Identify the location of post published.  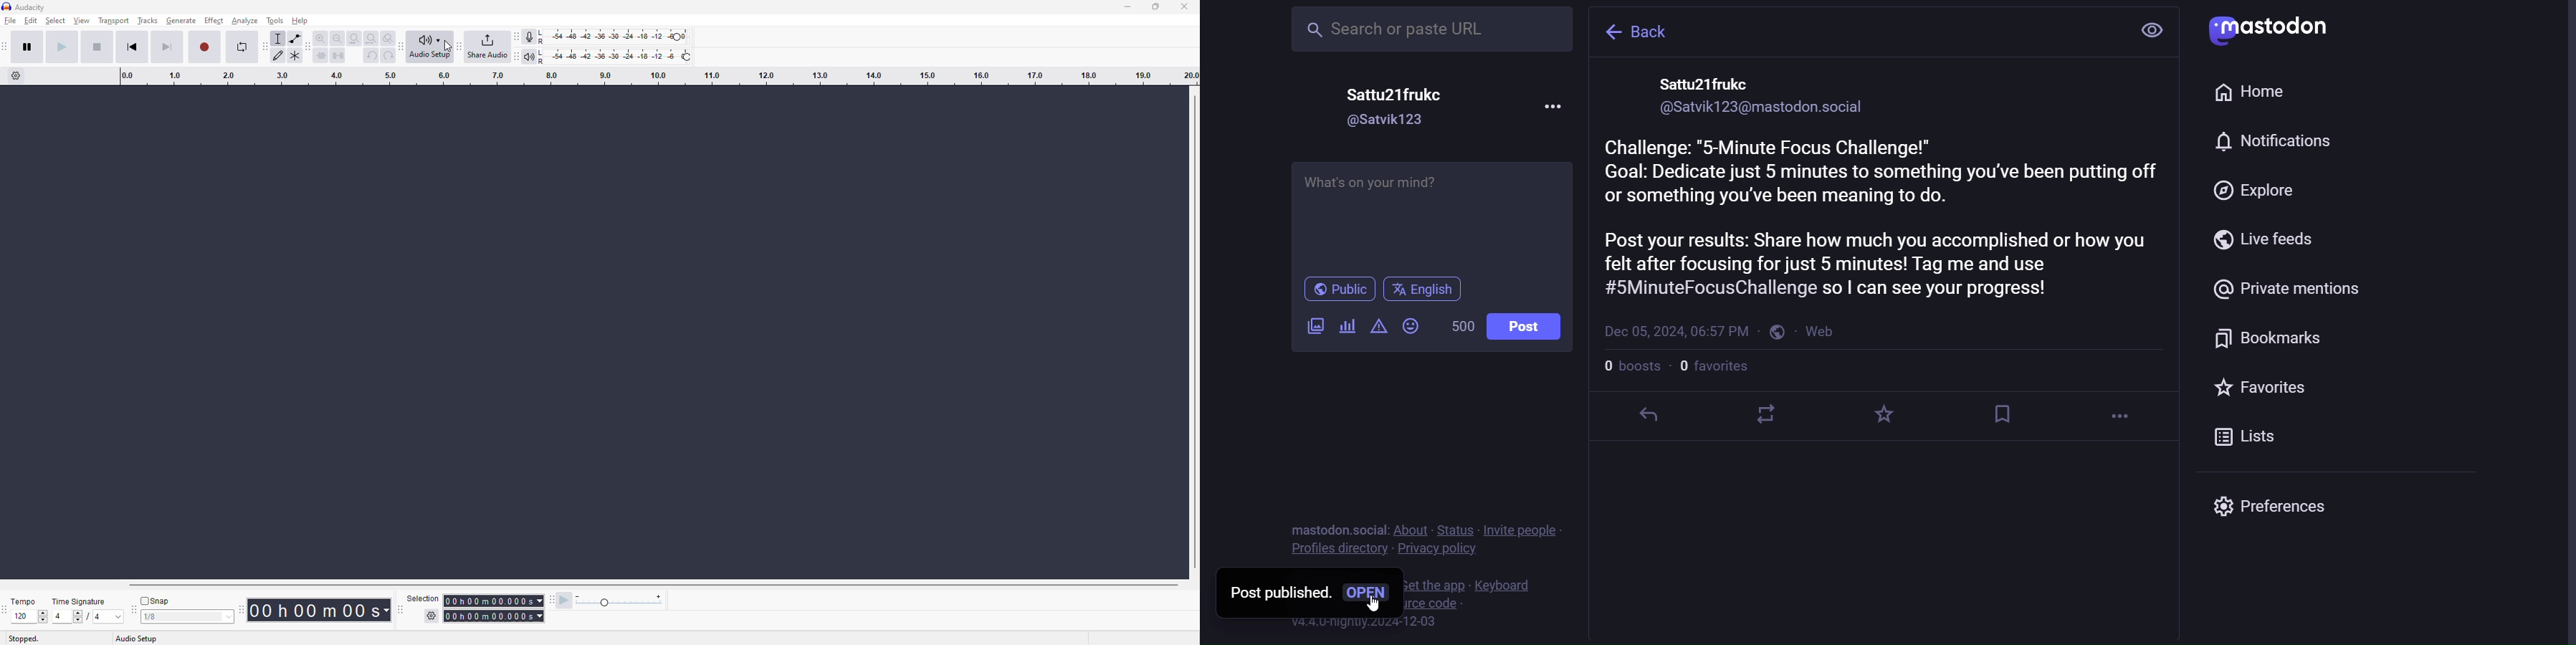
(1278, 593).